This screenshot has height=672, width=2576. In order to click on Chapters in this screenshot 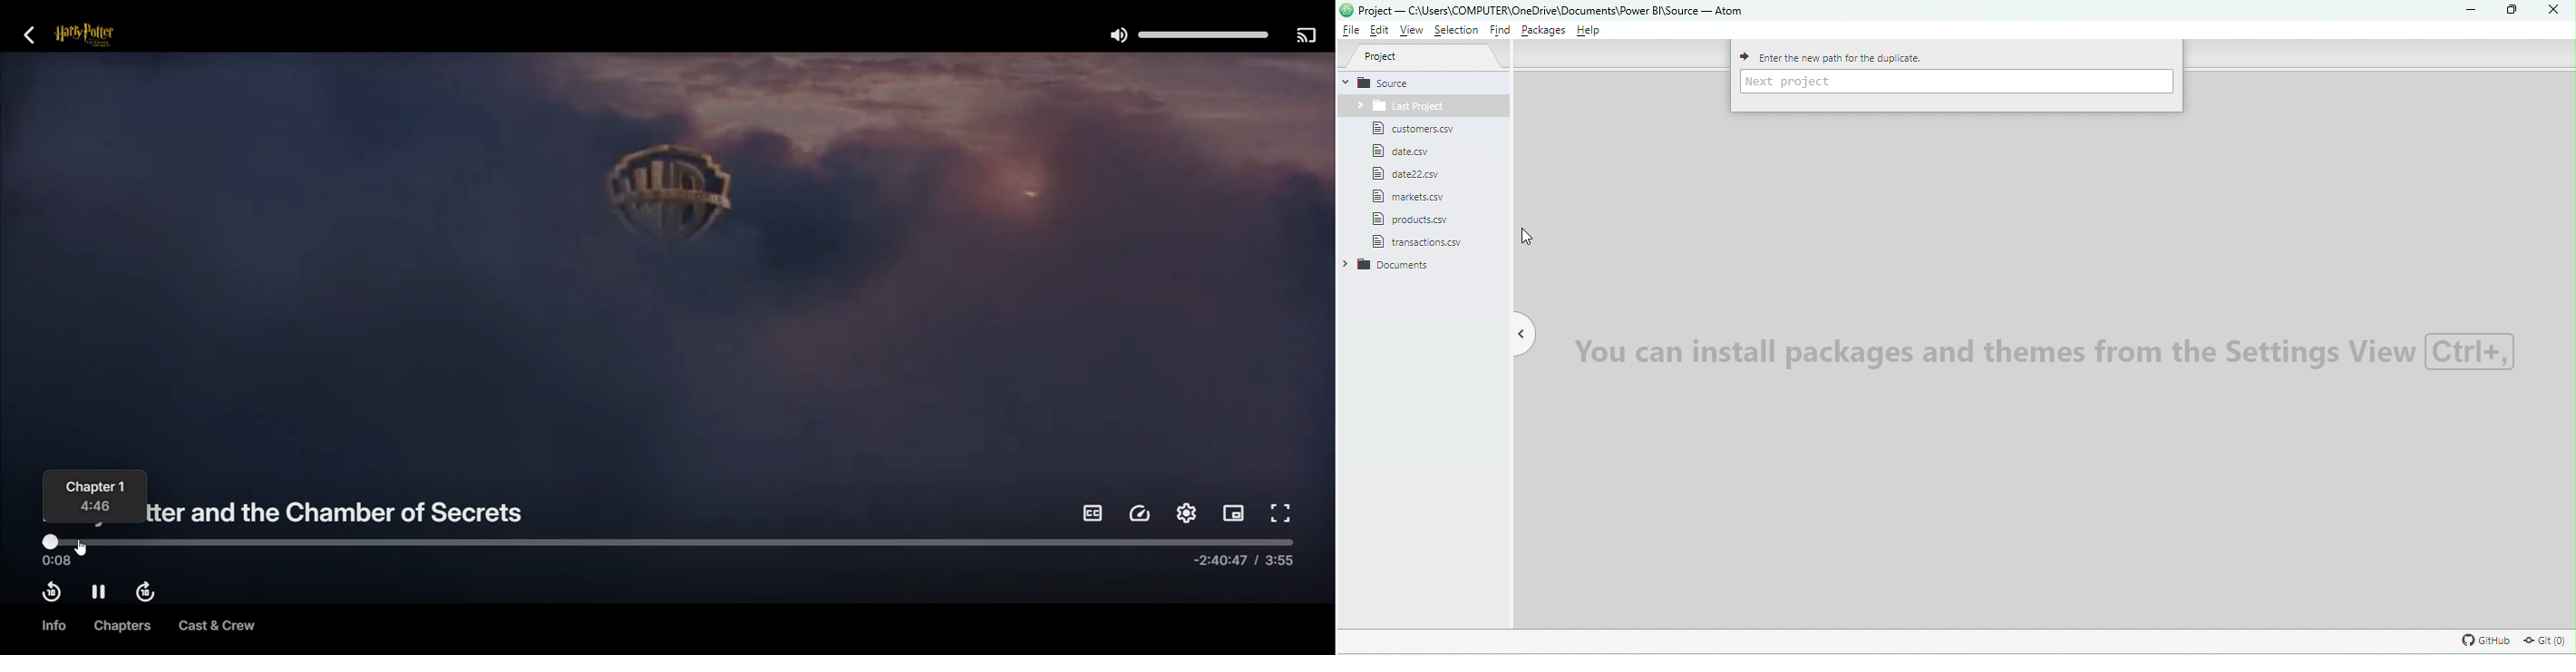, I will do `click(119, 626)`.